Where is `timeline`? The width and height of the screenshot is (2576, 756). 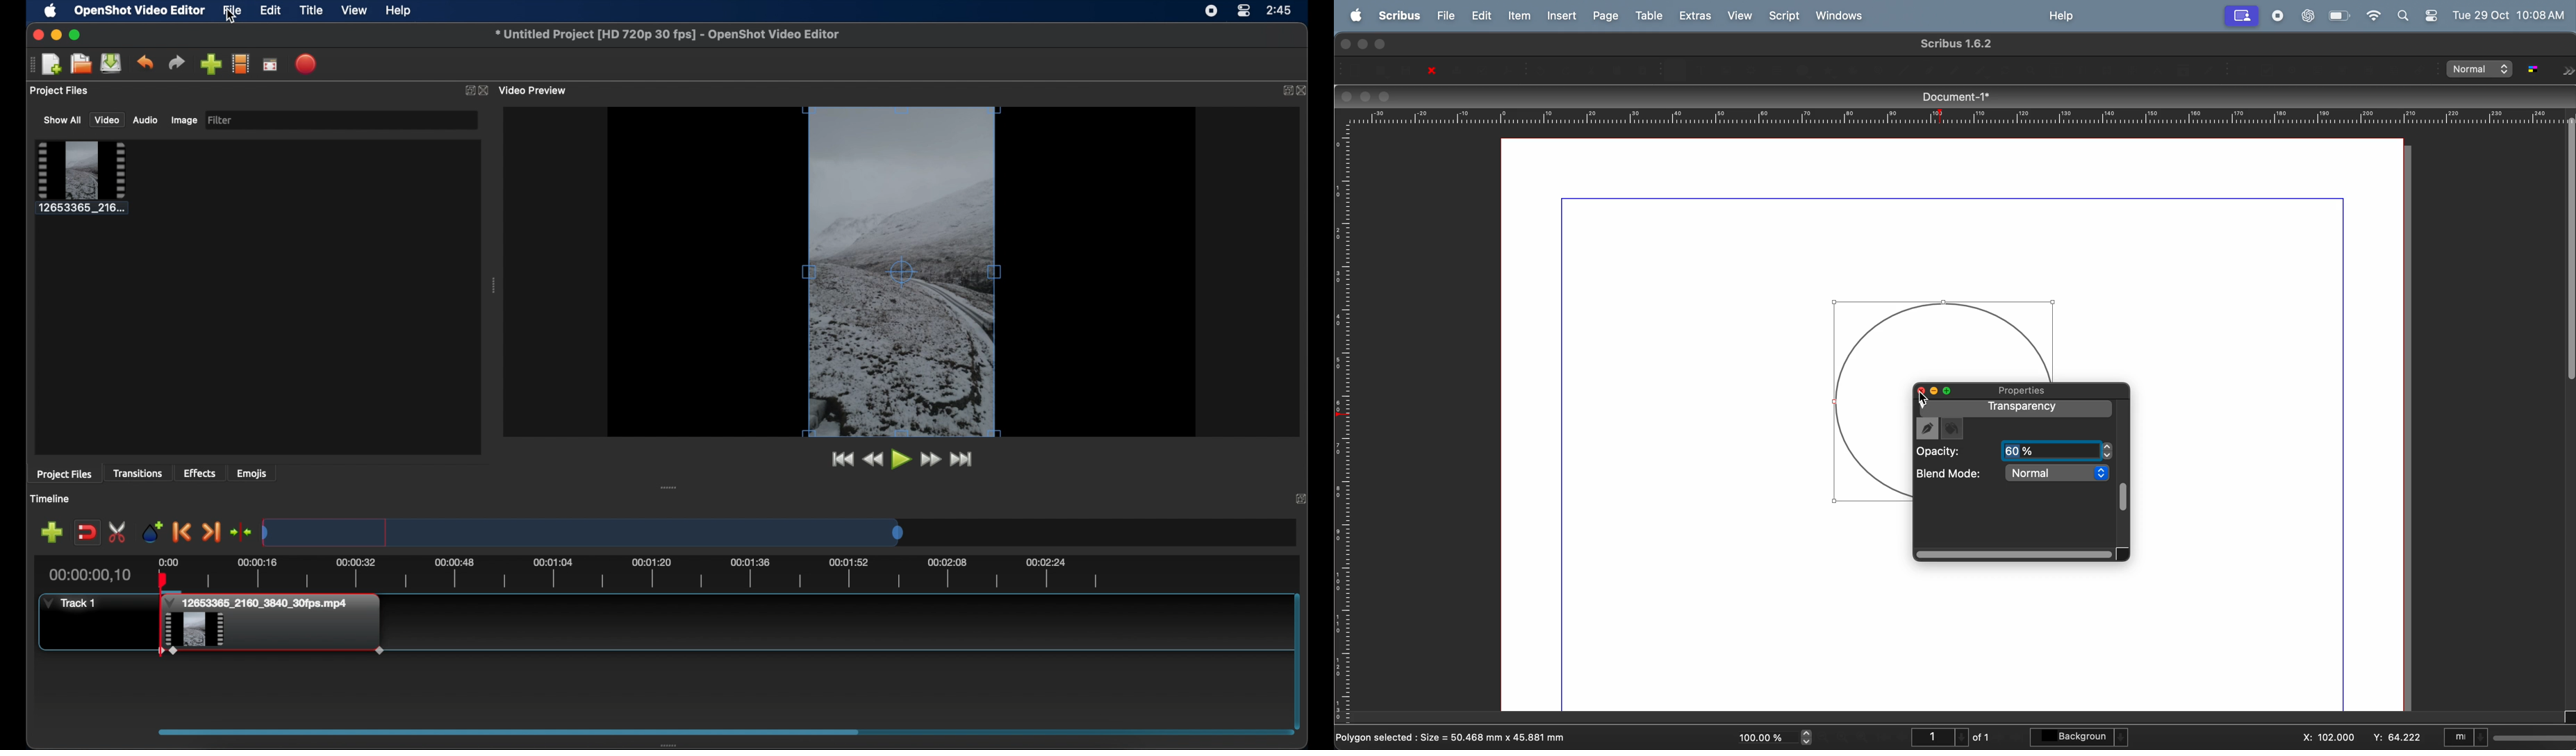
timeline is located at coordinates (631, 573).